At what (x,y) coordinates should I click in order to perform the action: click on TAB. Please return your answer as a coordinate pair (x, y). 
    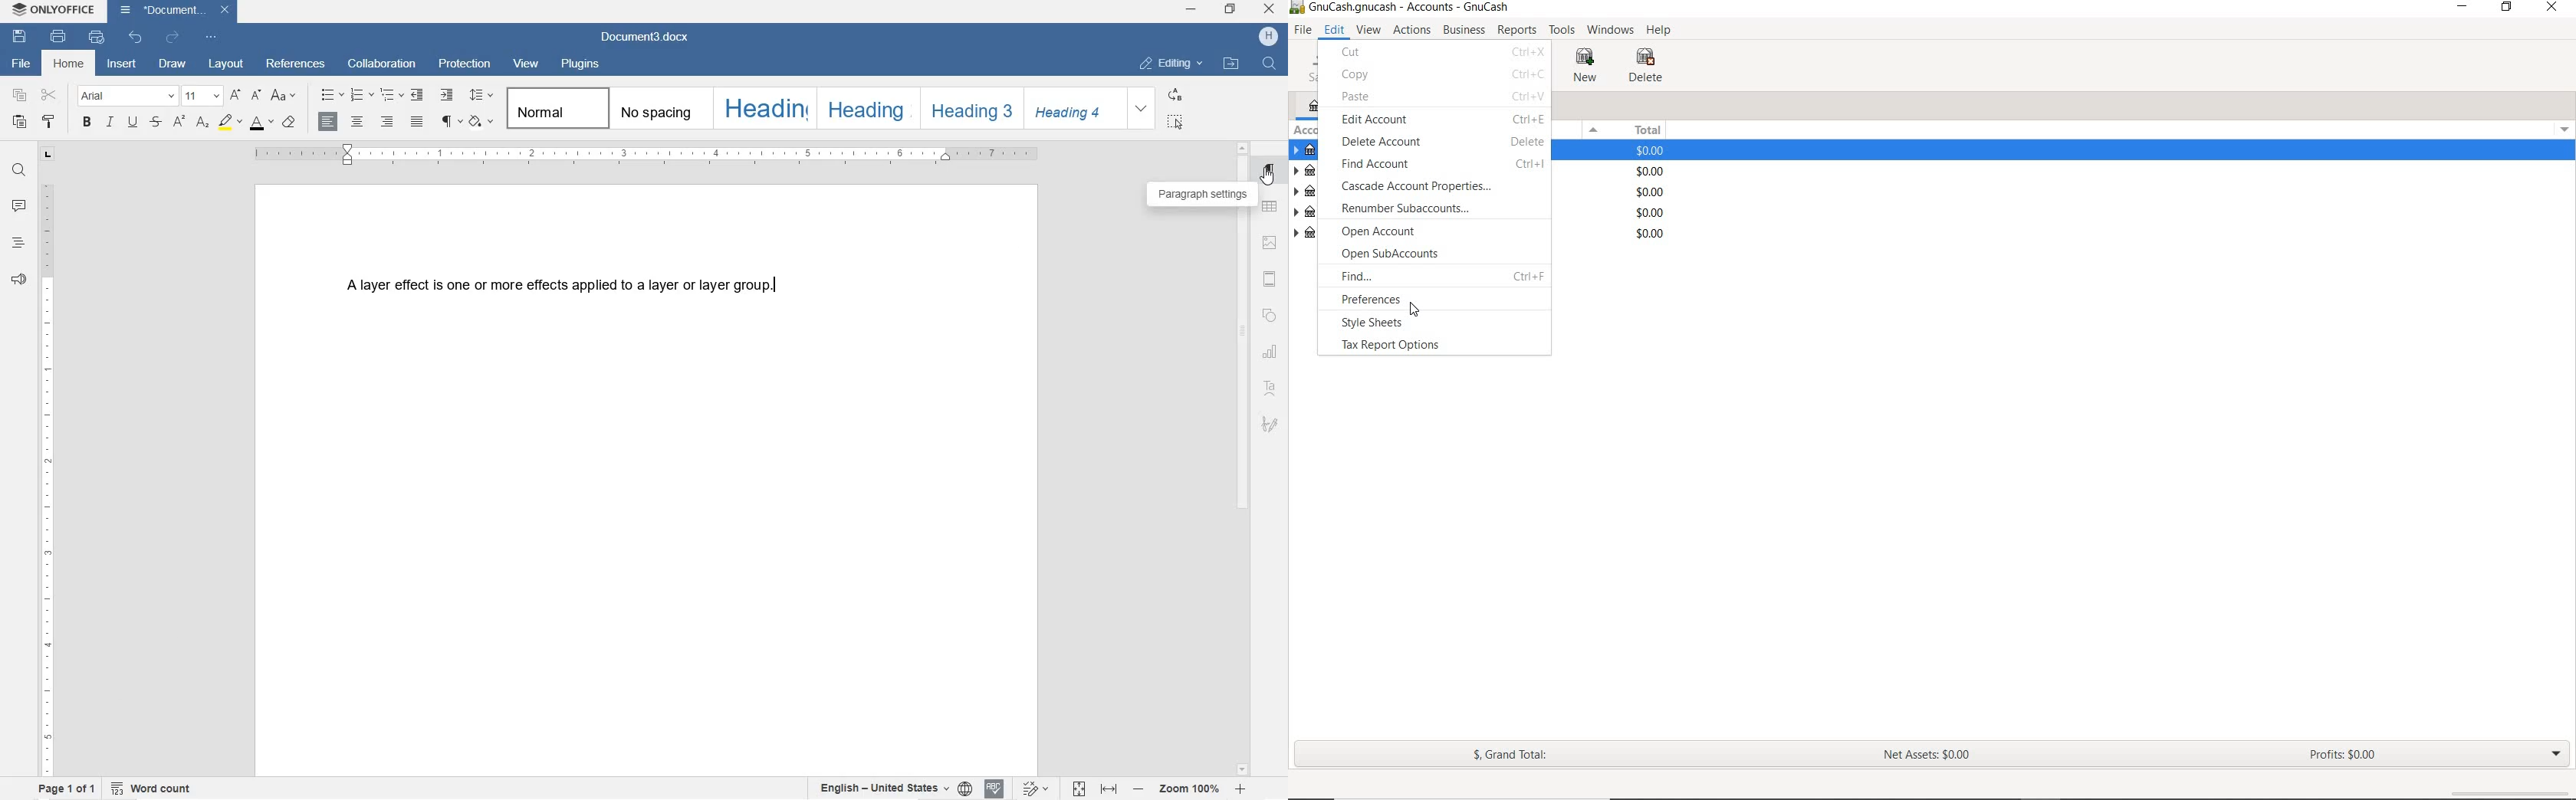
    Looking at the image, I should click on (48, 156).